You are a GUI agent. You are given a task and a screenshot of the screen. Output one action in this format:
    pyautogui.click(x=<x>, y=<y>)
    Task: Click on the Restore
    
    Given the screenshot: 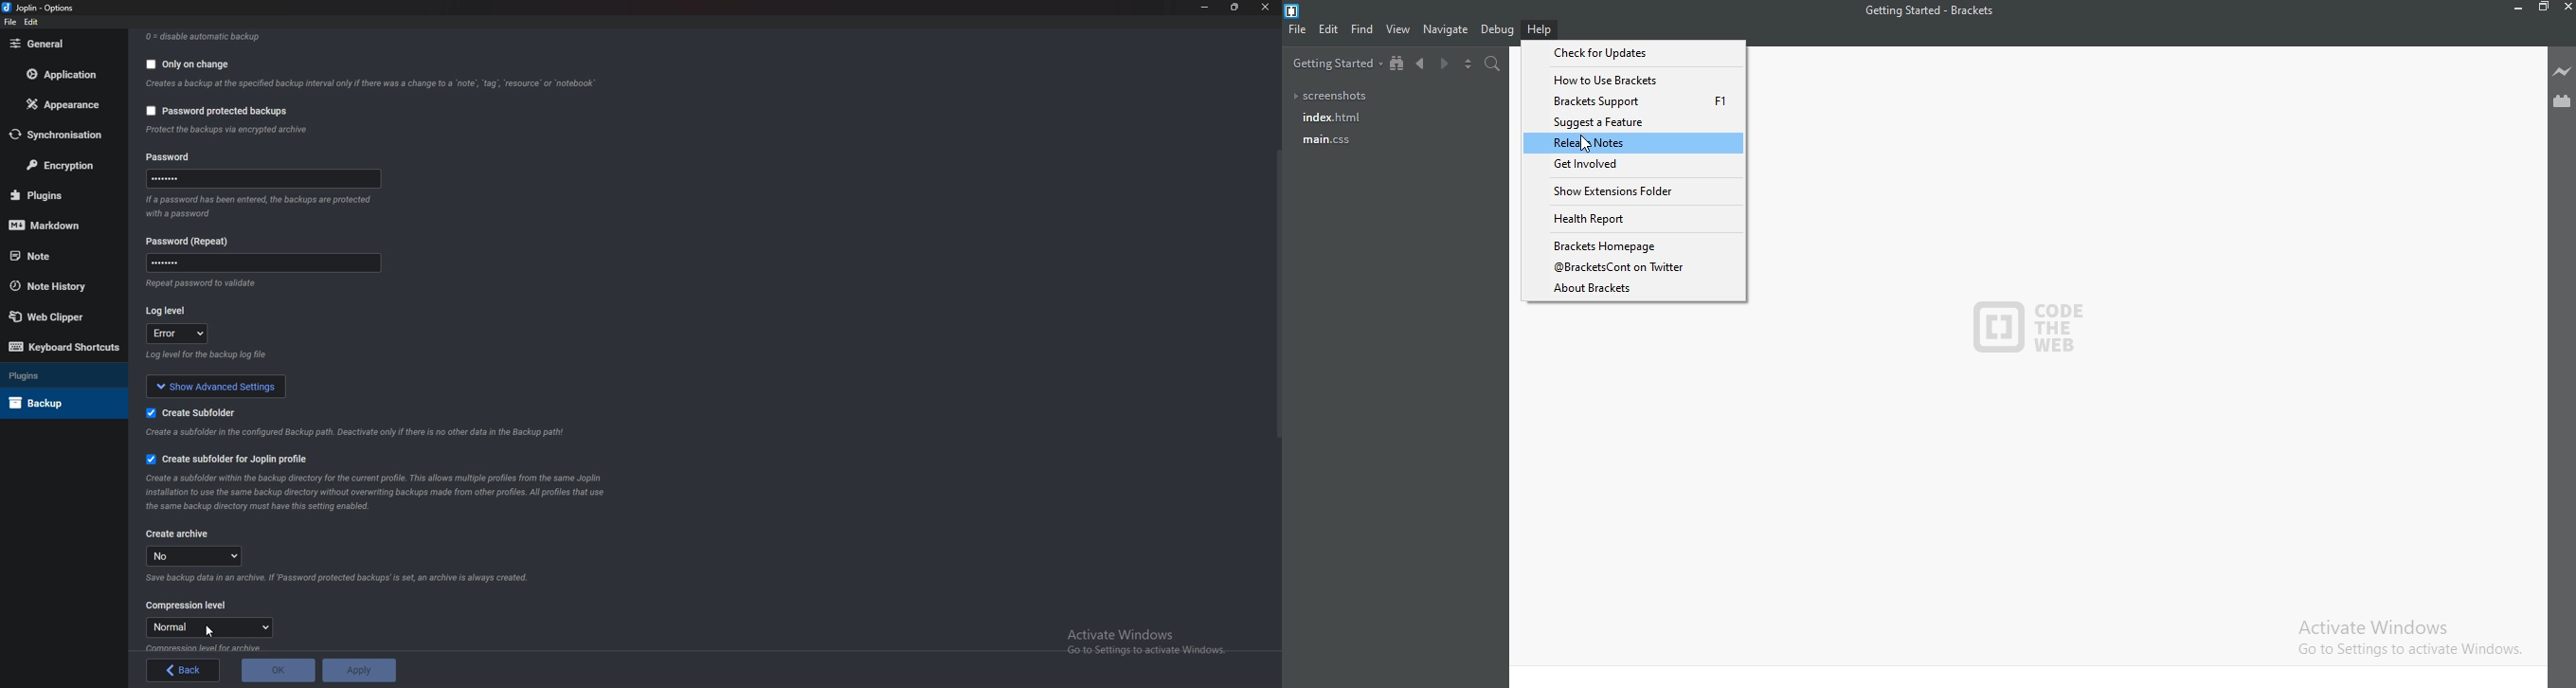 What is the action you would take?
    pyautogui.click(x=2546, y=9)
    